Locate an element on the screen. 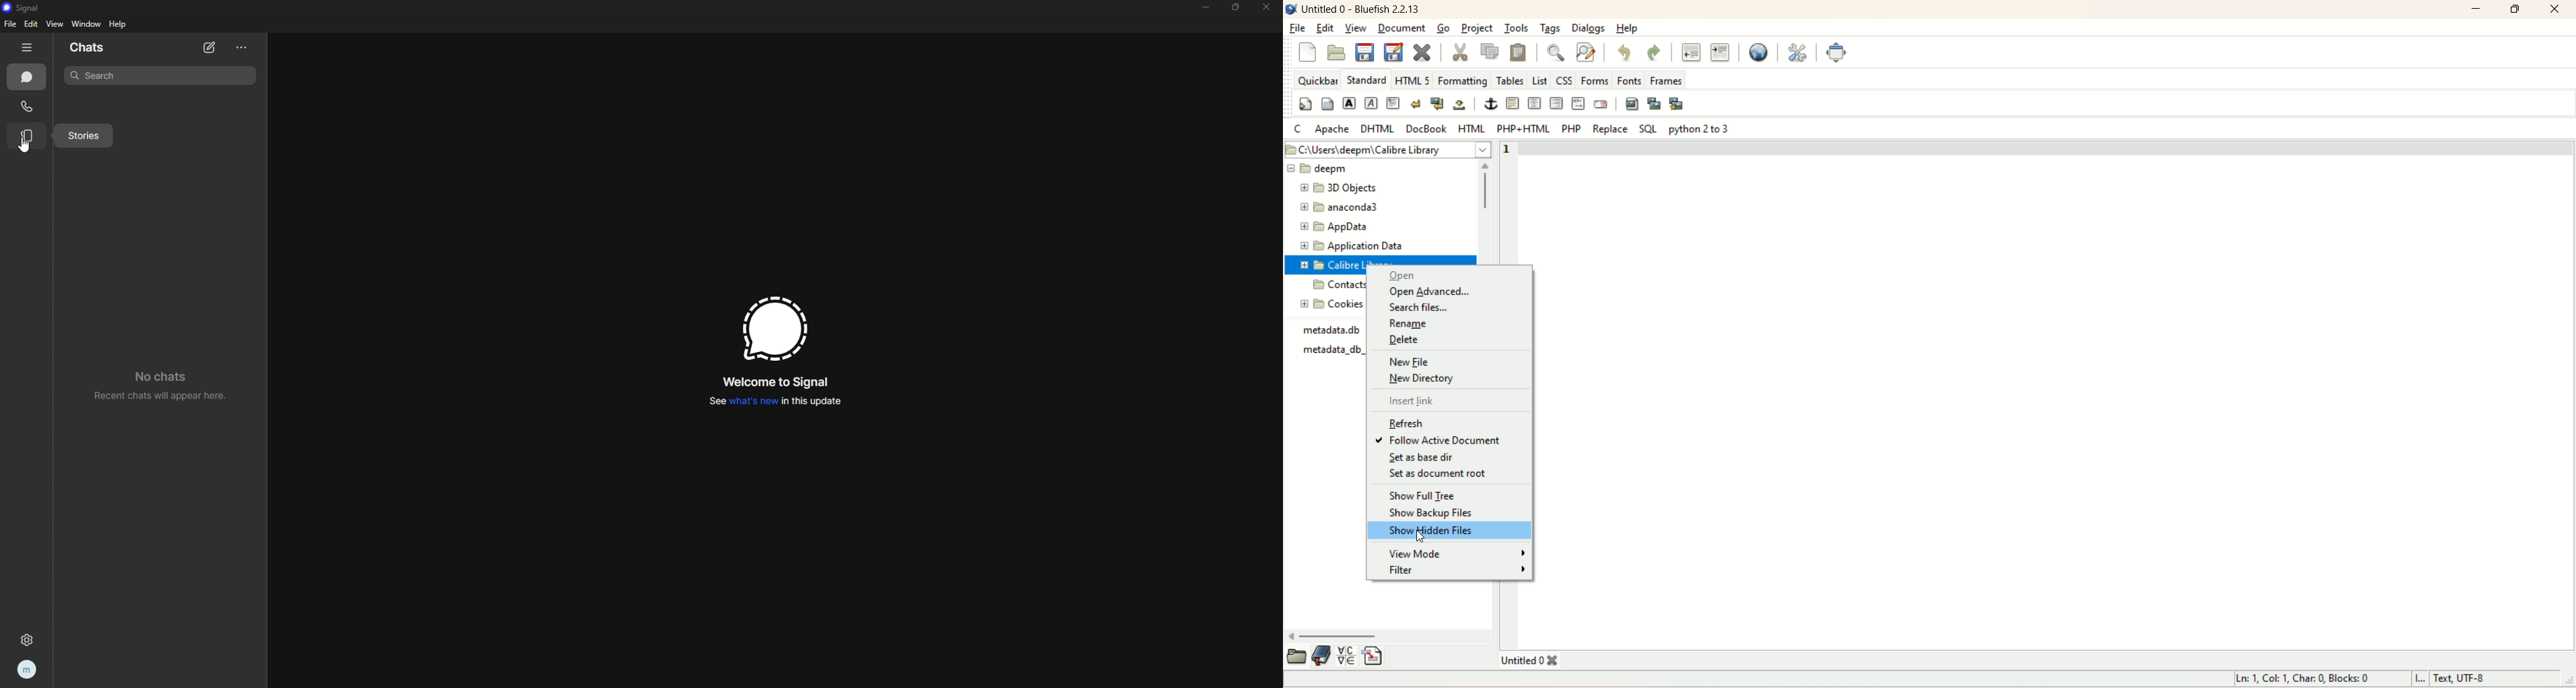 Image resolution: width=2576 pixels, height=700 pixels. cursor is located at coordinates (27, 147).